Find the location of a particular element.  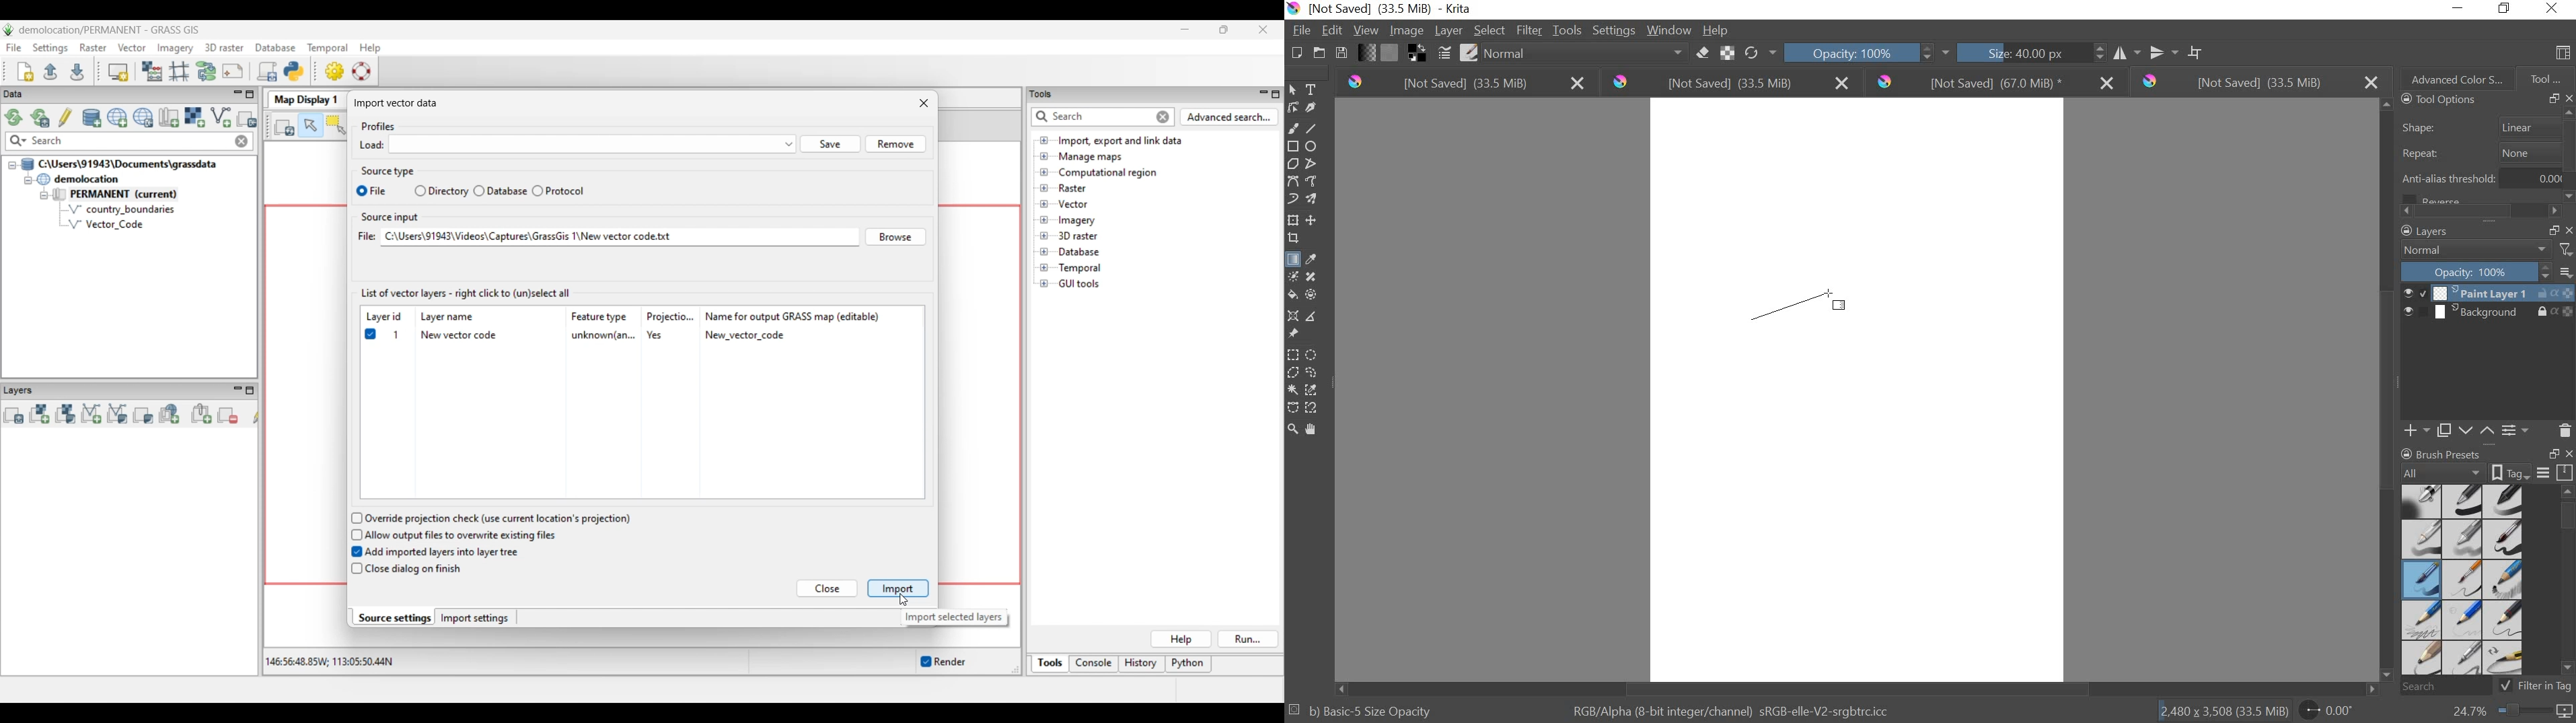

RGB/alpha (8 bit integer/channel) srgb elle v2 srgbttrc.icc is located at coordinates (1732, 708).